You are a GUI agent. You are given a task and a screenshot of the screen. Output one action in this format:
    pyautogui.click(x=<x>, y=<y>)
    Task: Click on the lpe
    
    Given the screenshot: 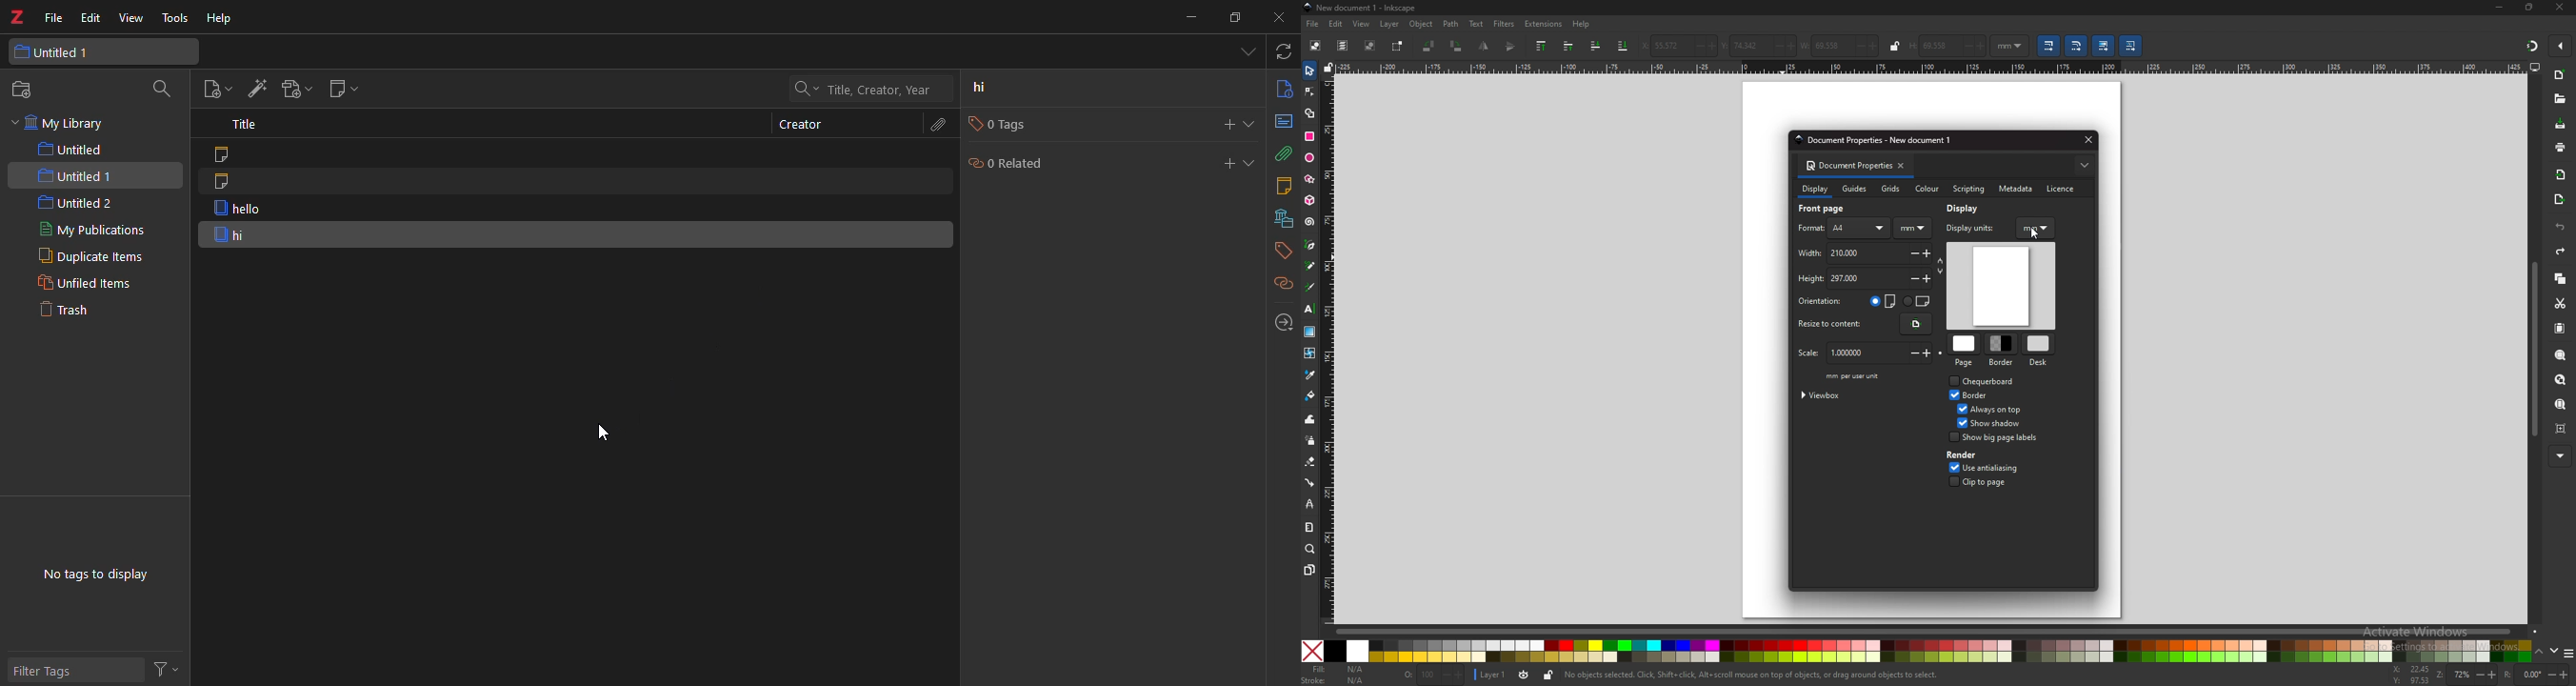 What is the action you would take?
    pyautogui.click(x=1309, y=505)
    